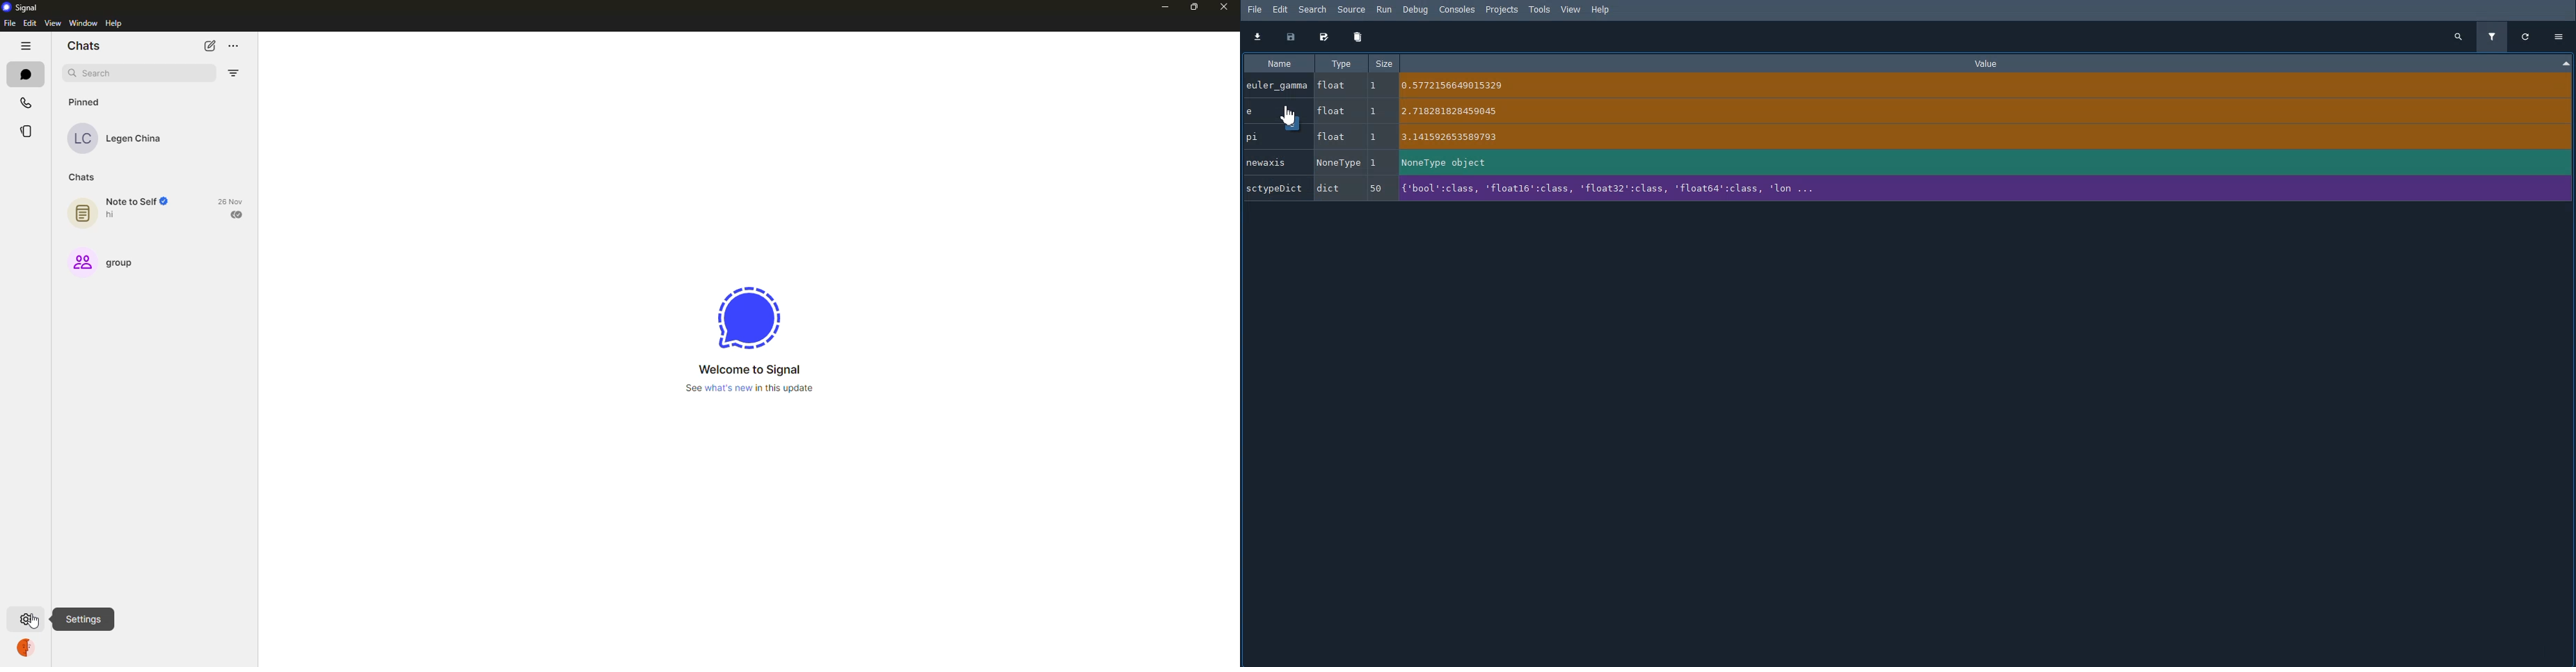  Describe the element at coordinates (2494, 36) in the screenshot. I see `Filter variables` at that location.